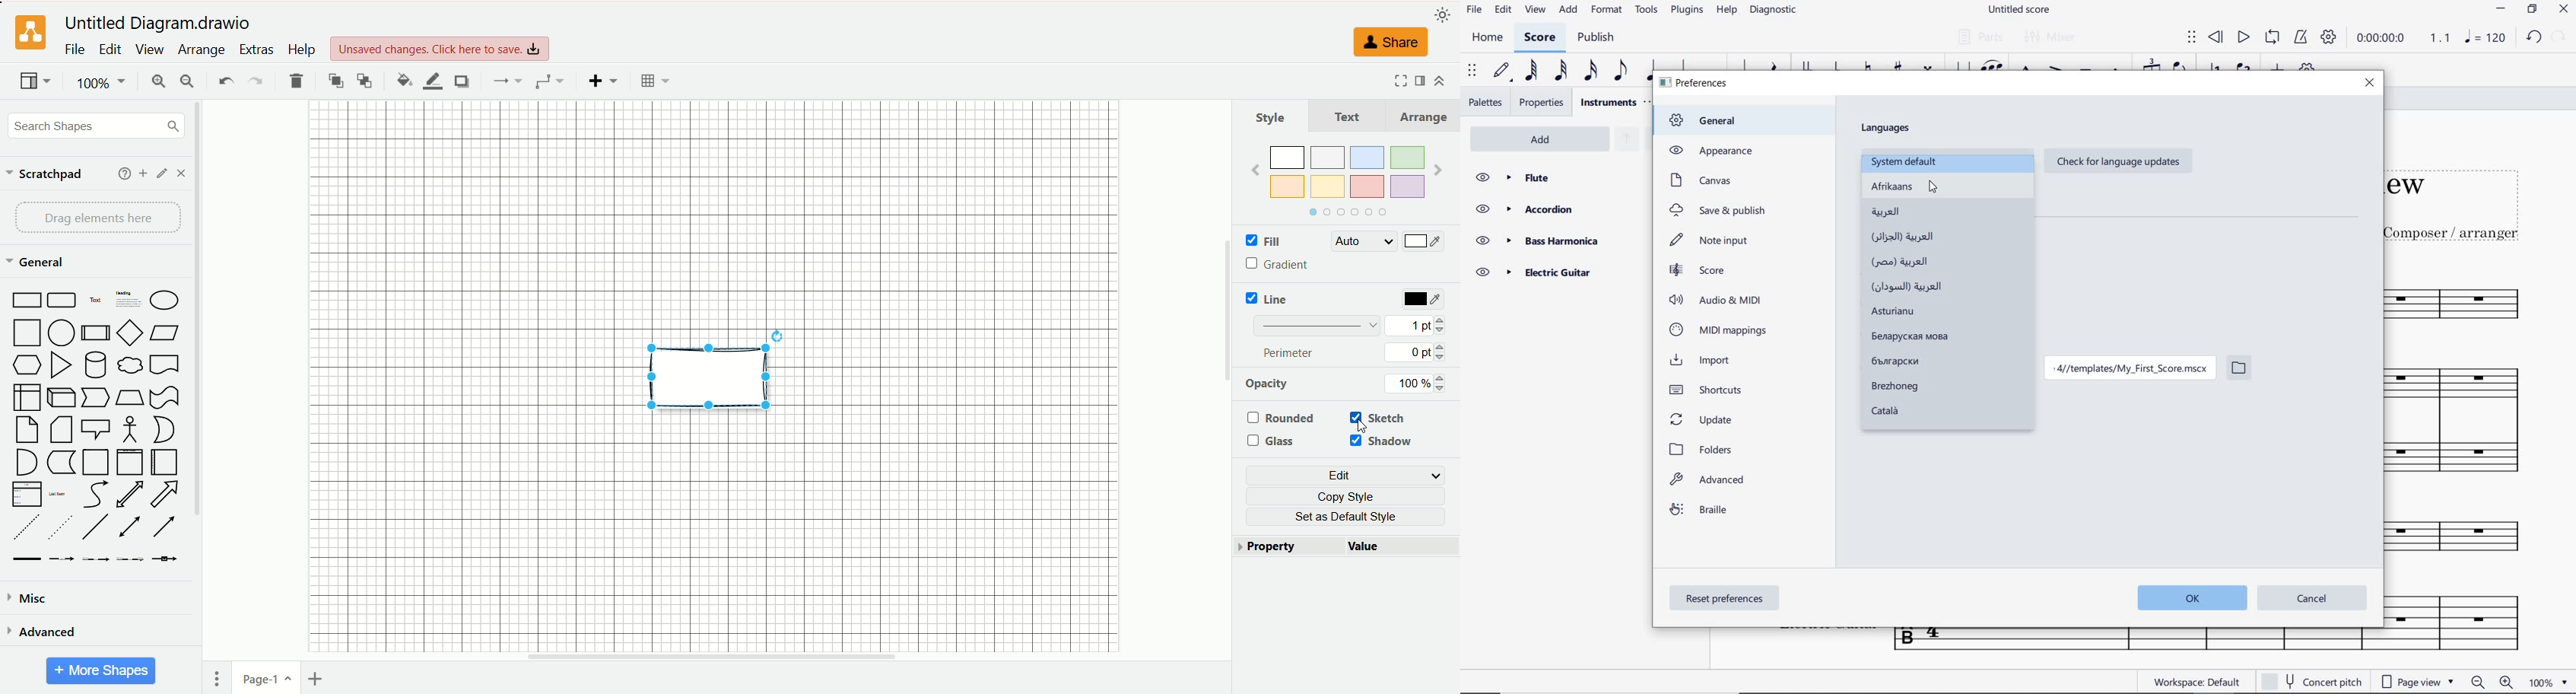  I want to click on zoom factor, so click(2545, 682).